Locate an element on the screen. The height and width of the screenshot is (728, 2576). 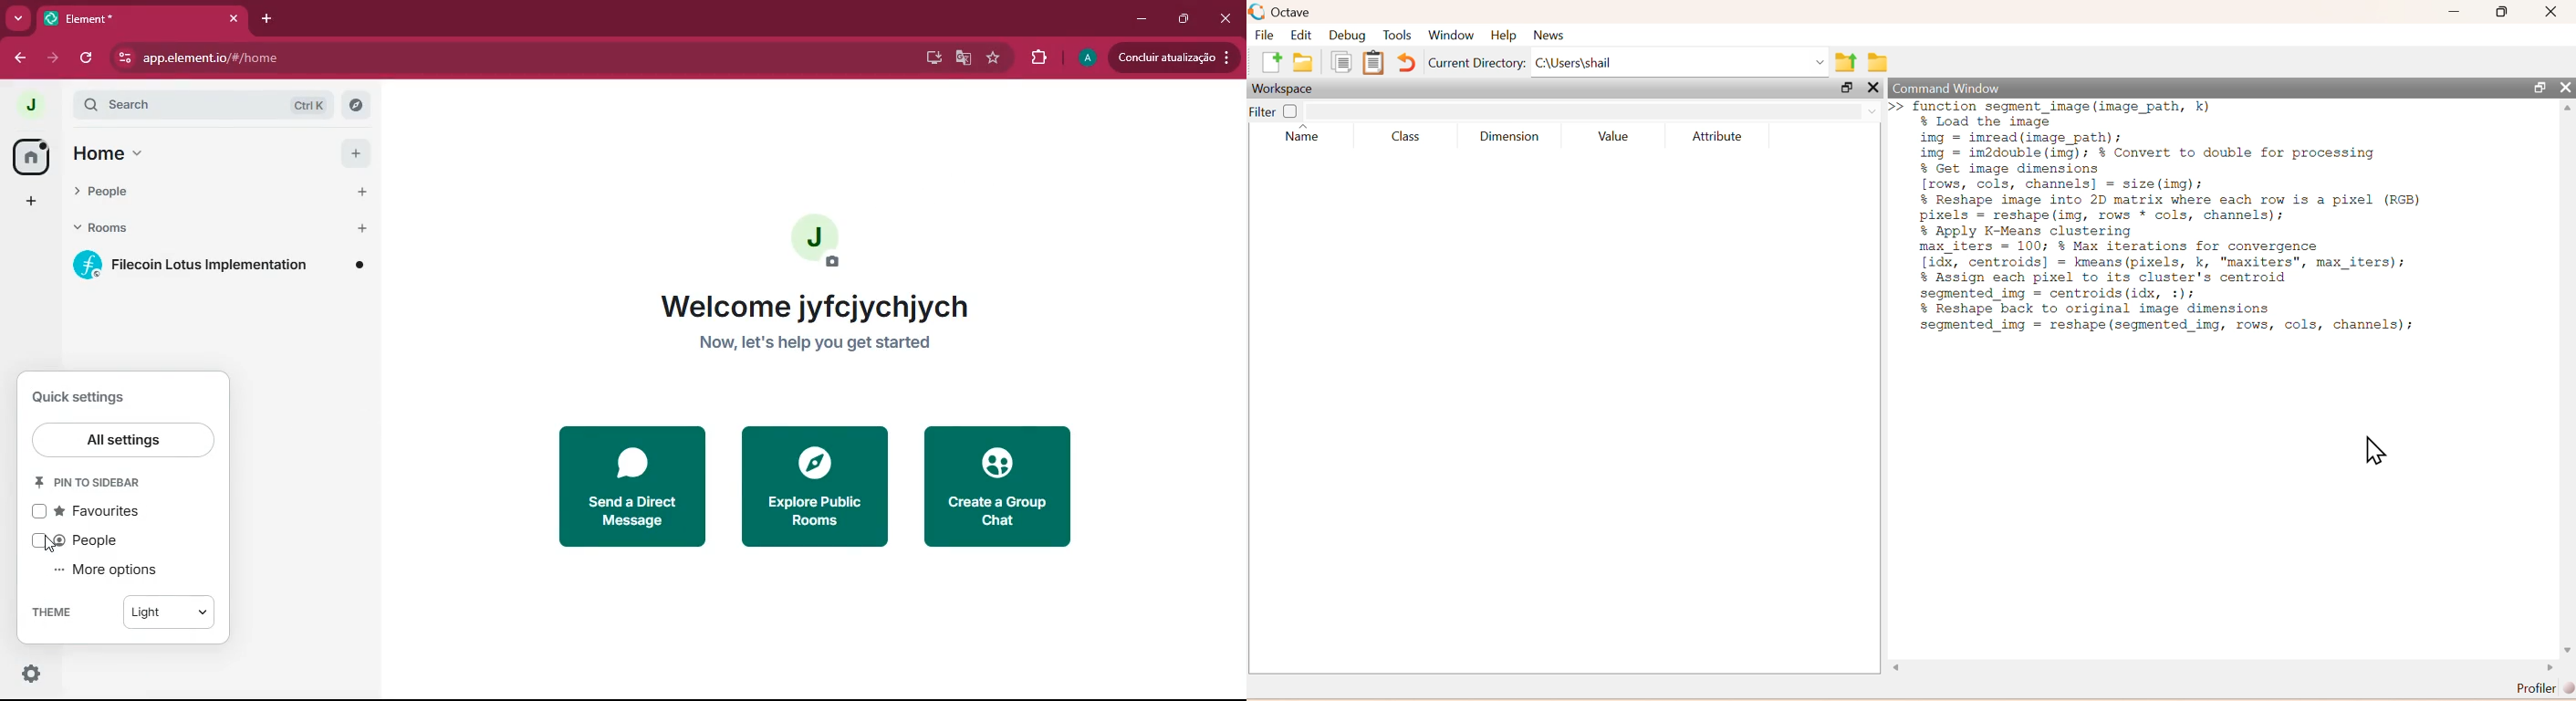
paste is located at coordinates (1373, 62).